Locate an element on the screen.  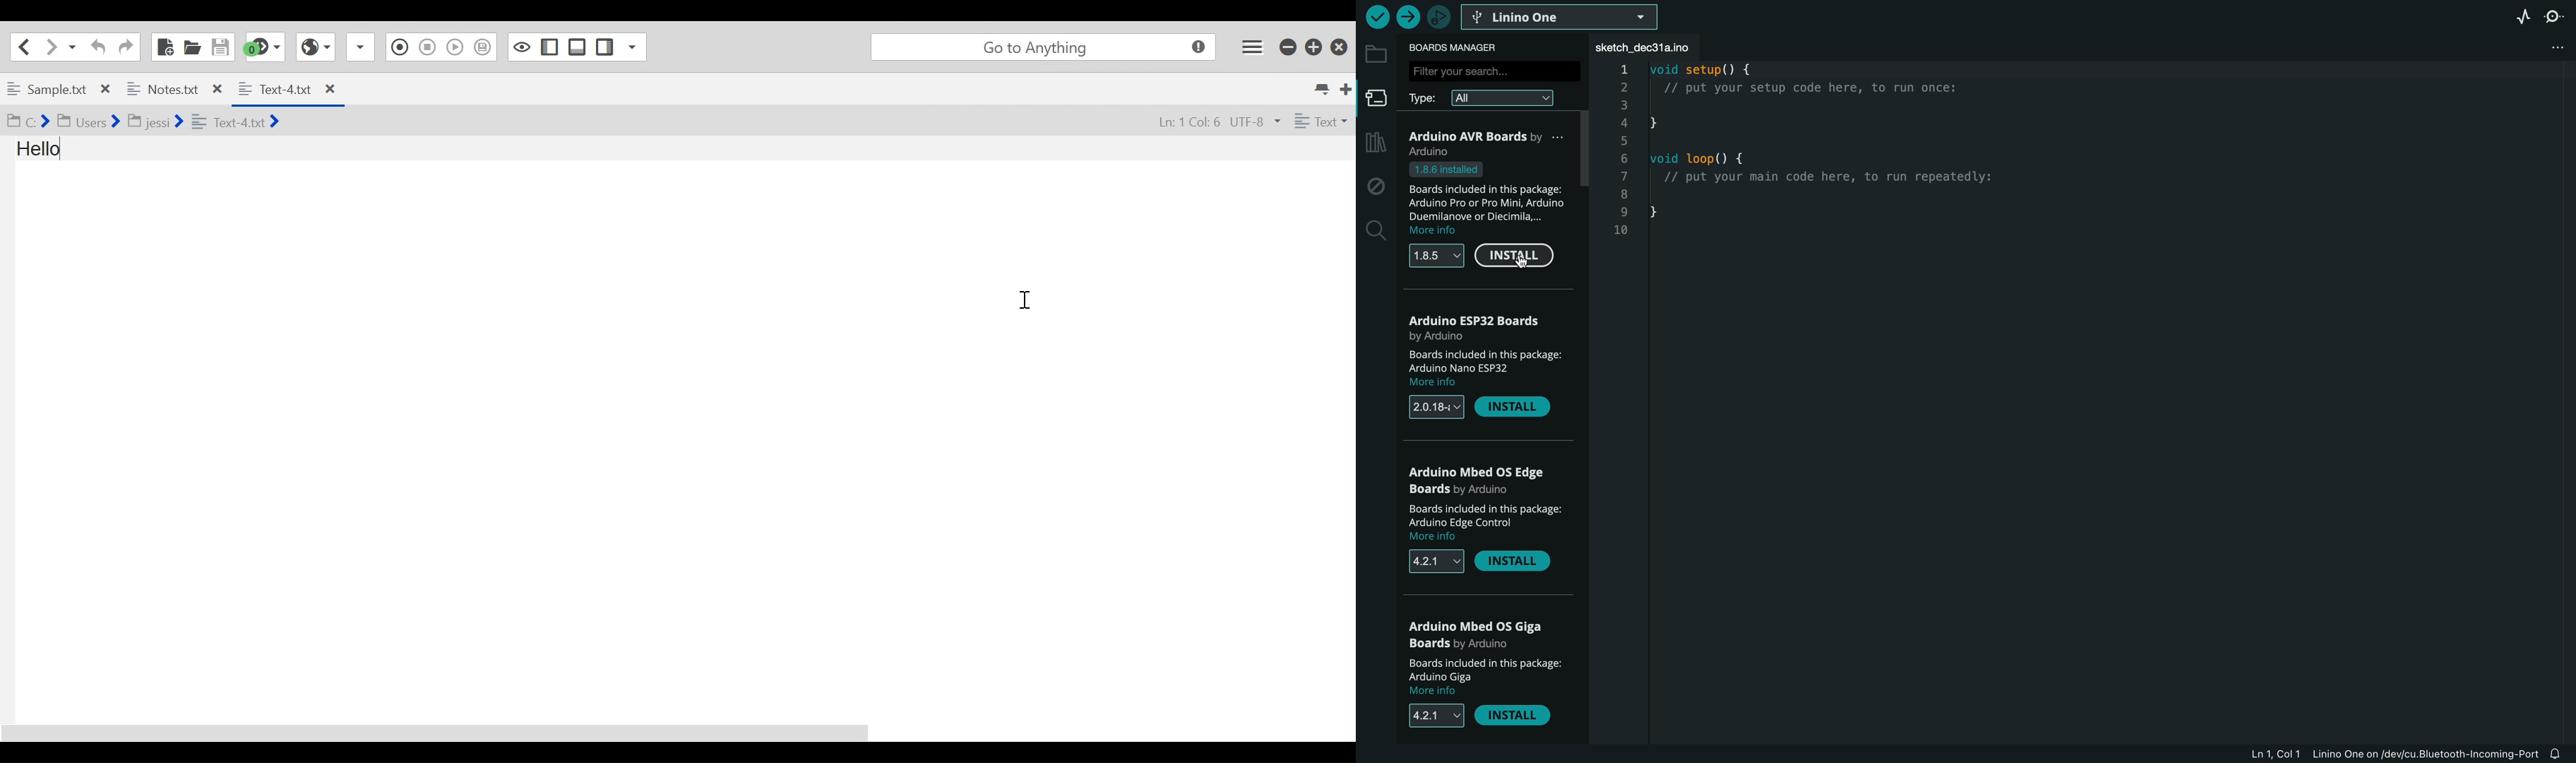
description is located at coordinates (1490, 200).